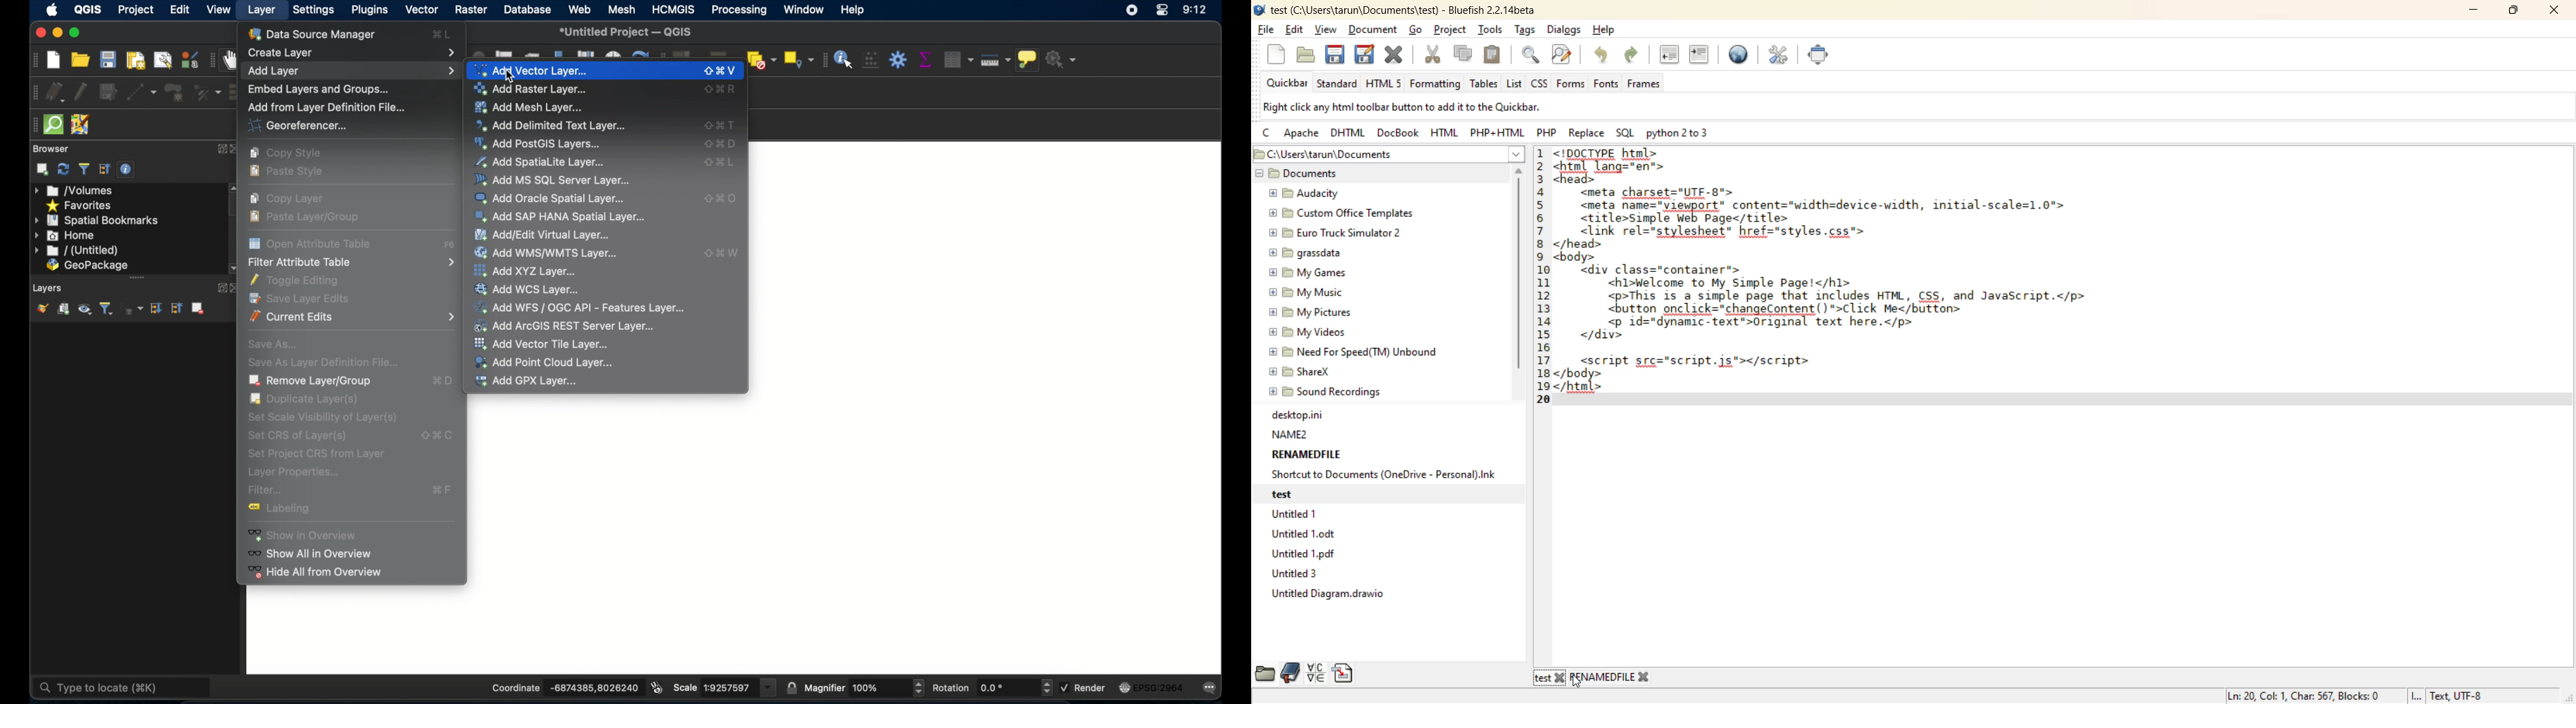 The image size is (2576, 728). Describe the element at coordinates (53, 60) in the screenshot. I see `new project` at that location.